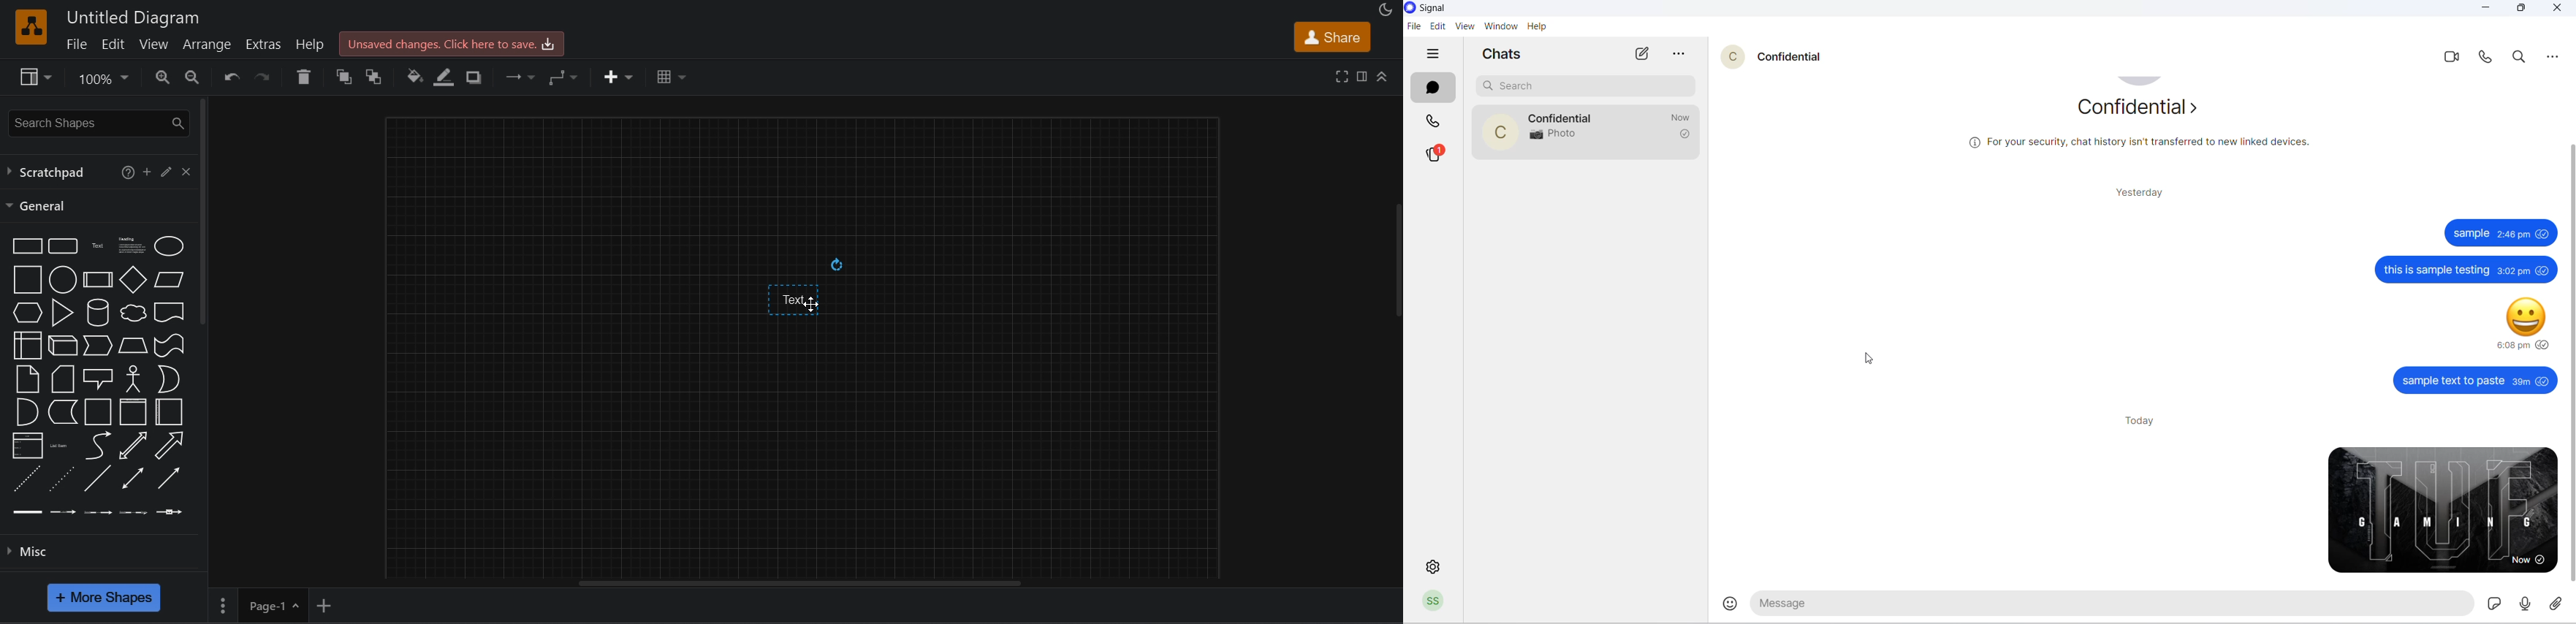 This screenshot has width=2576, height=644. I want to click on last message, so click(1555, 135).